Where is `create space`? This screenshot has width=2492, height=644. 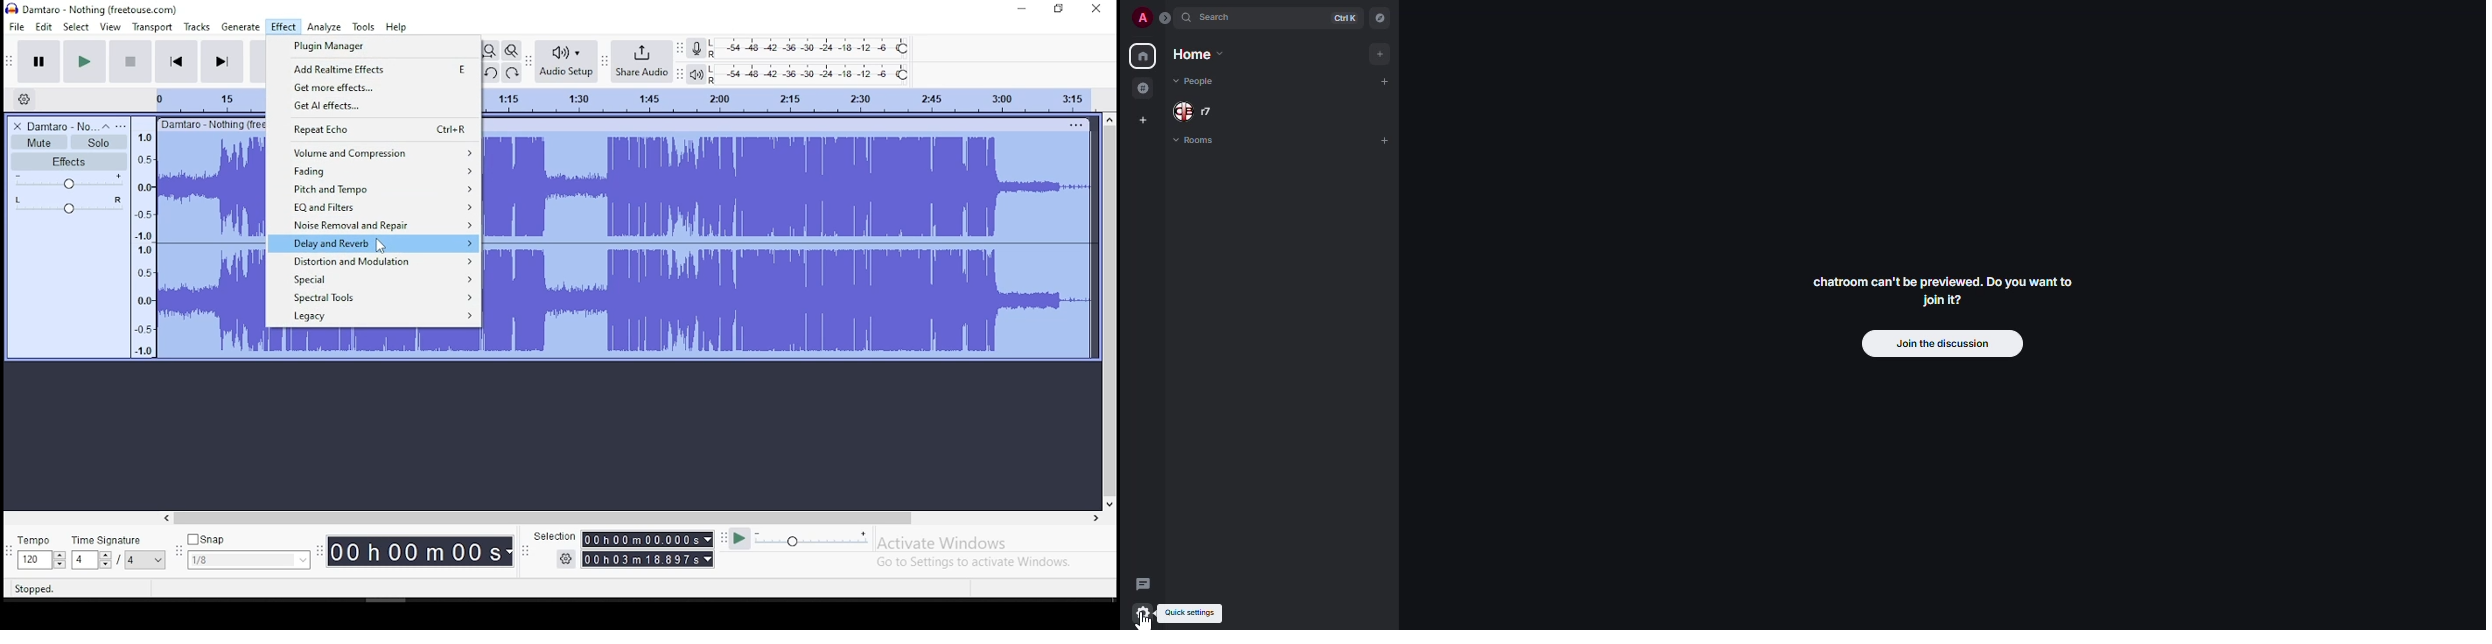
create space is located at coordinates (1142, 121).